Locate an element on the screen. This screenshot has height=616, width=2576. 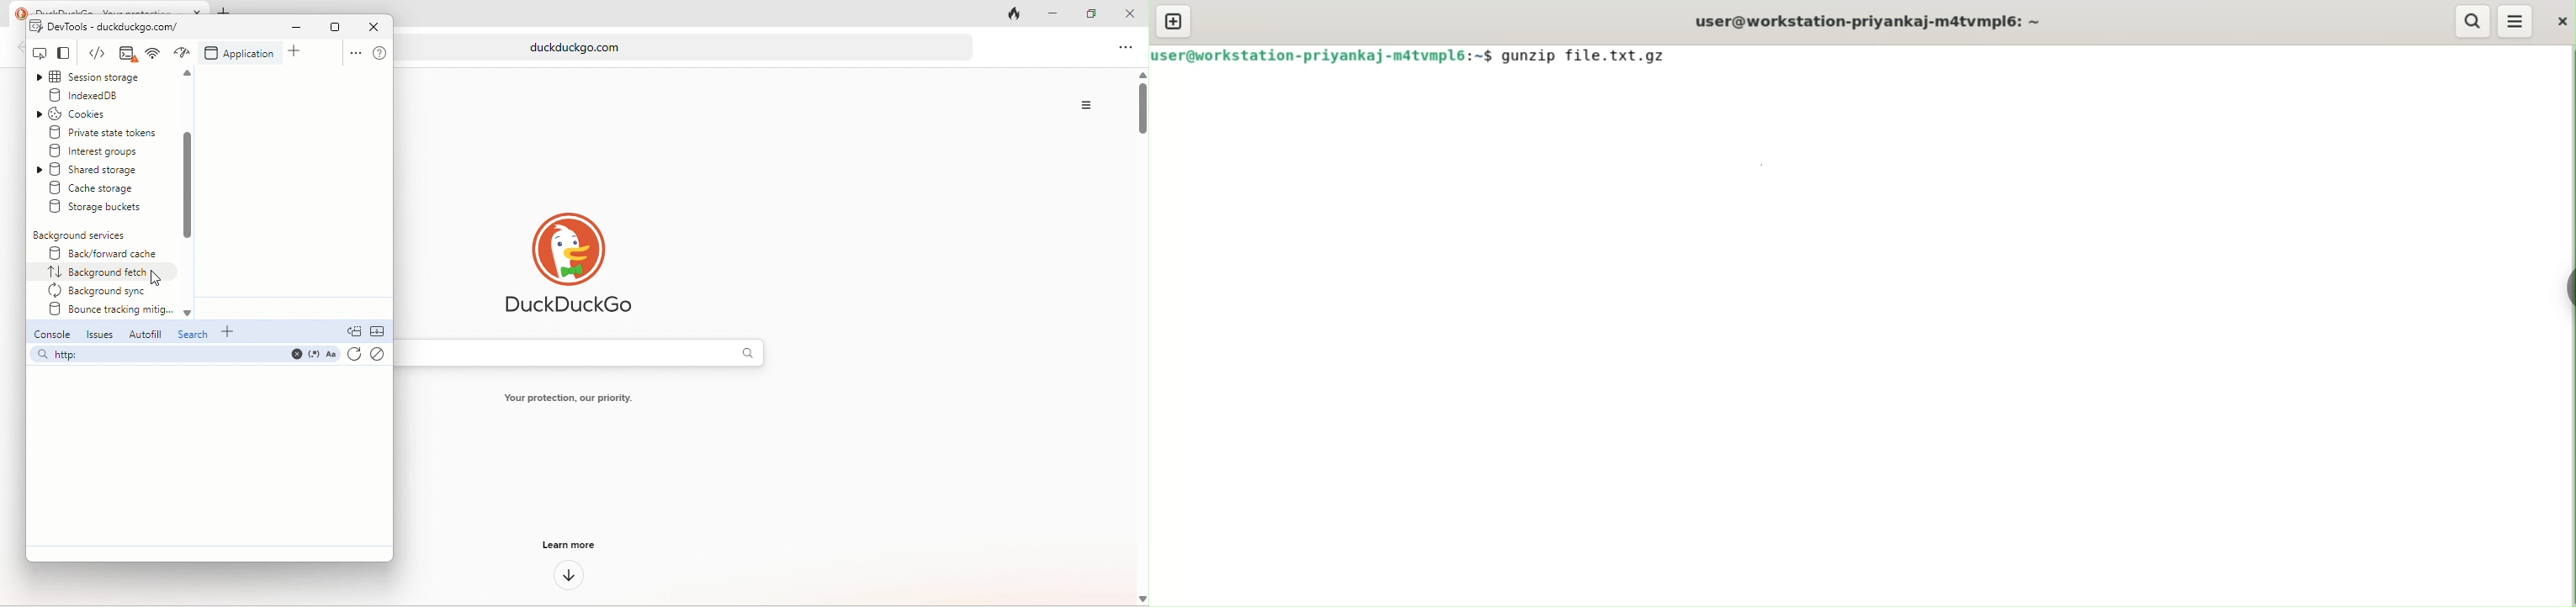
maximize is located at coordinates (1084, 11).